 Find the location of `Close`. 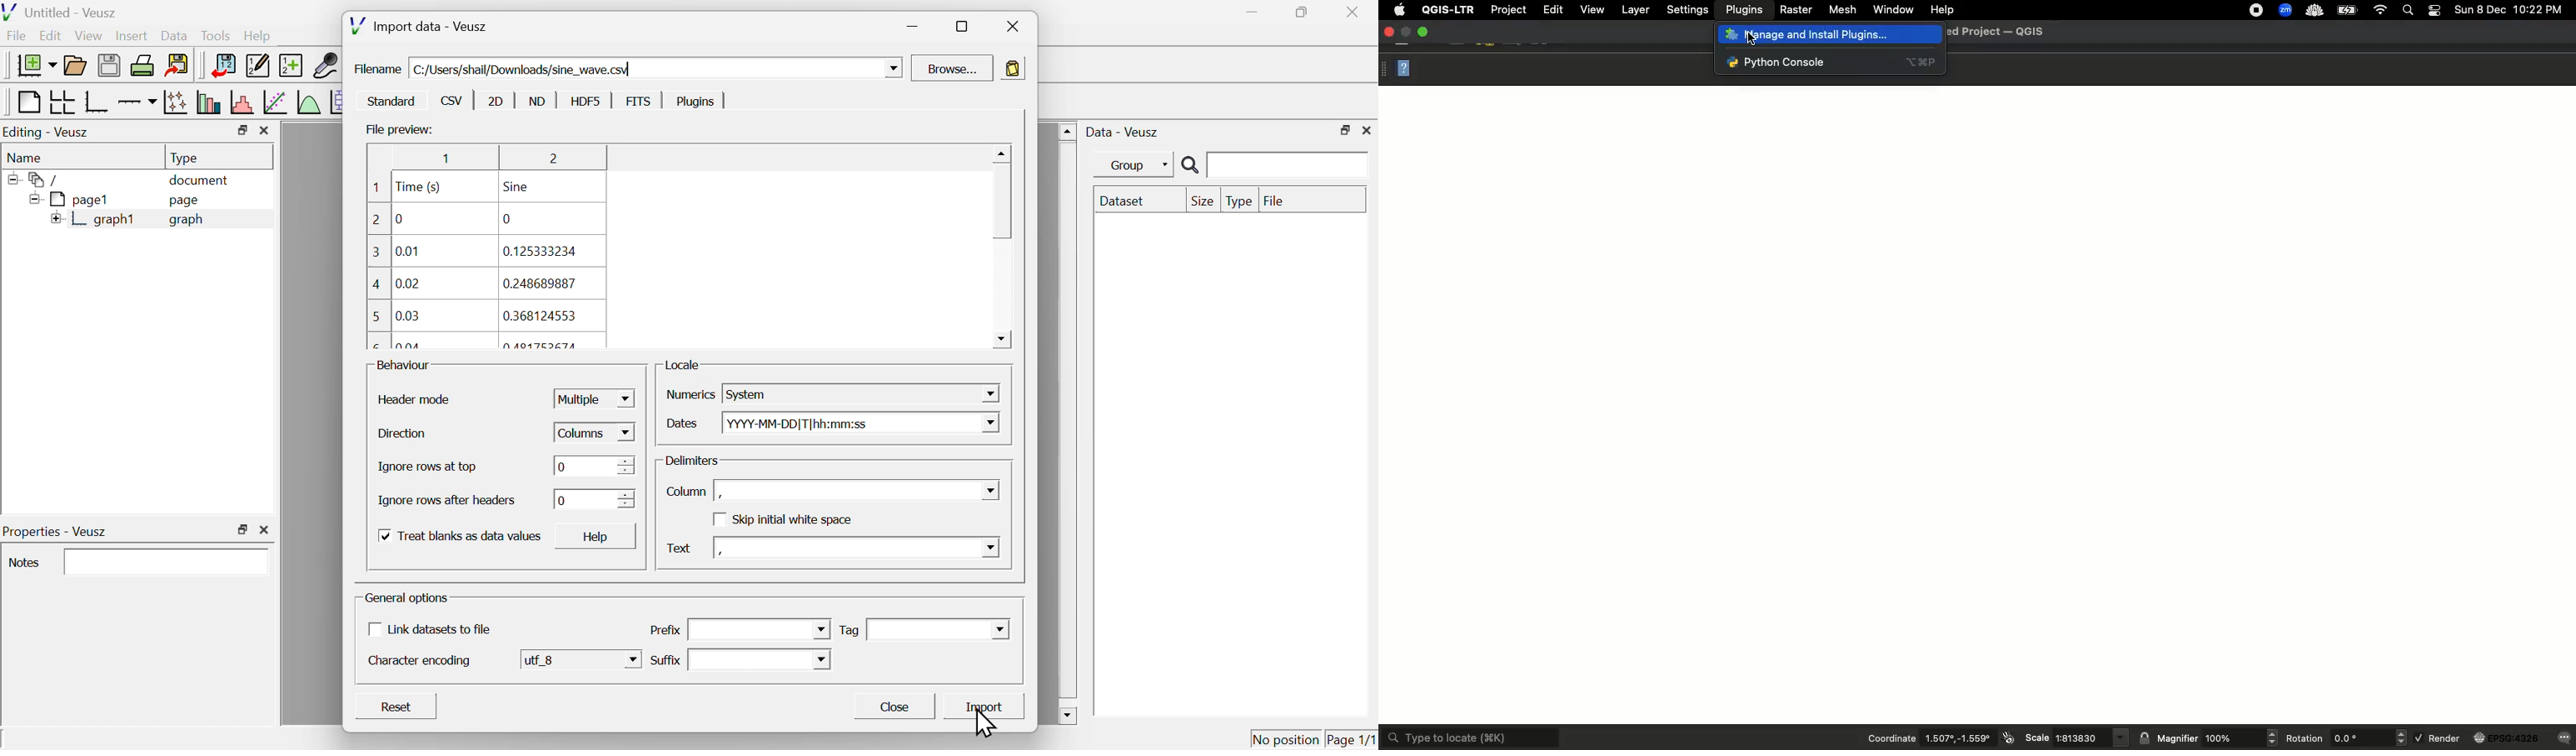

Close is located at coordinates (900, 708).